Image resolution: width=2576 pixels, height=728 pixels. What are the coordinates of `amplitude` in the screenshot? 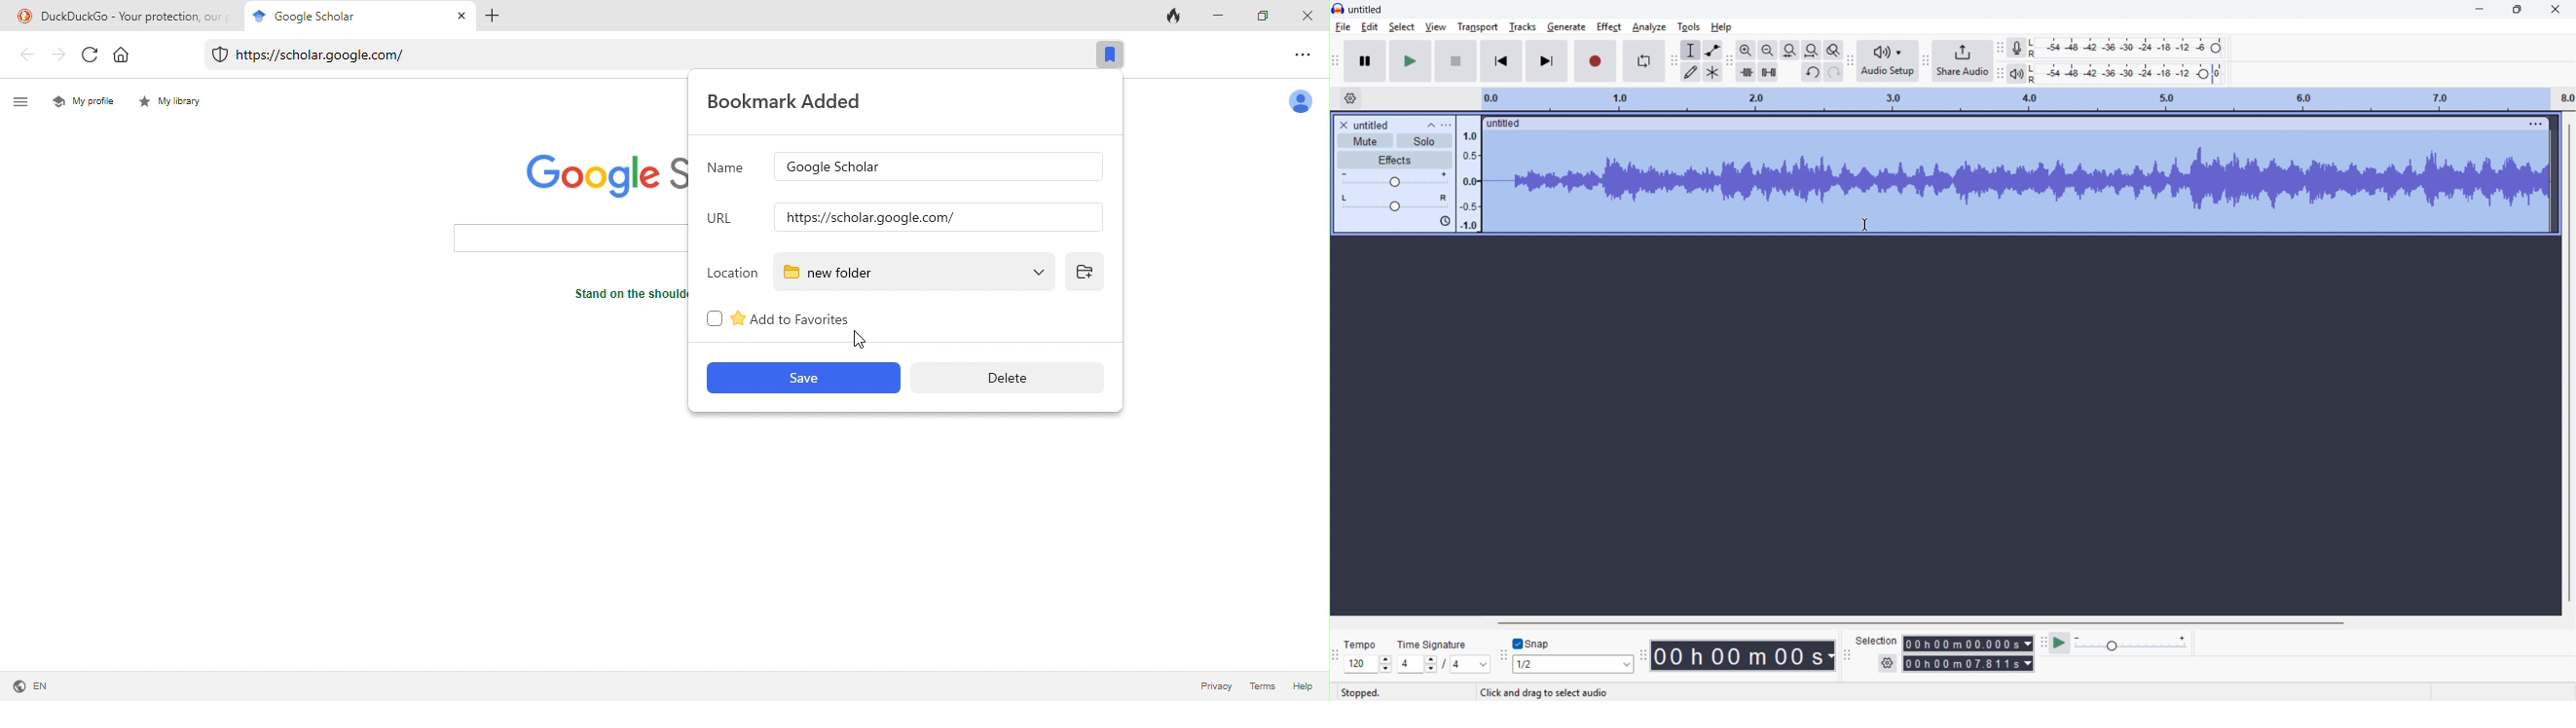 It's located at (1469, 174).